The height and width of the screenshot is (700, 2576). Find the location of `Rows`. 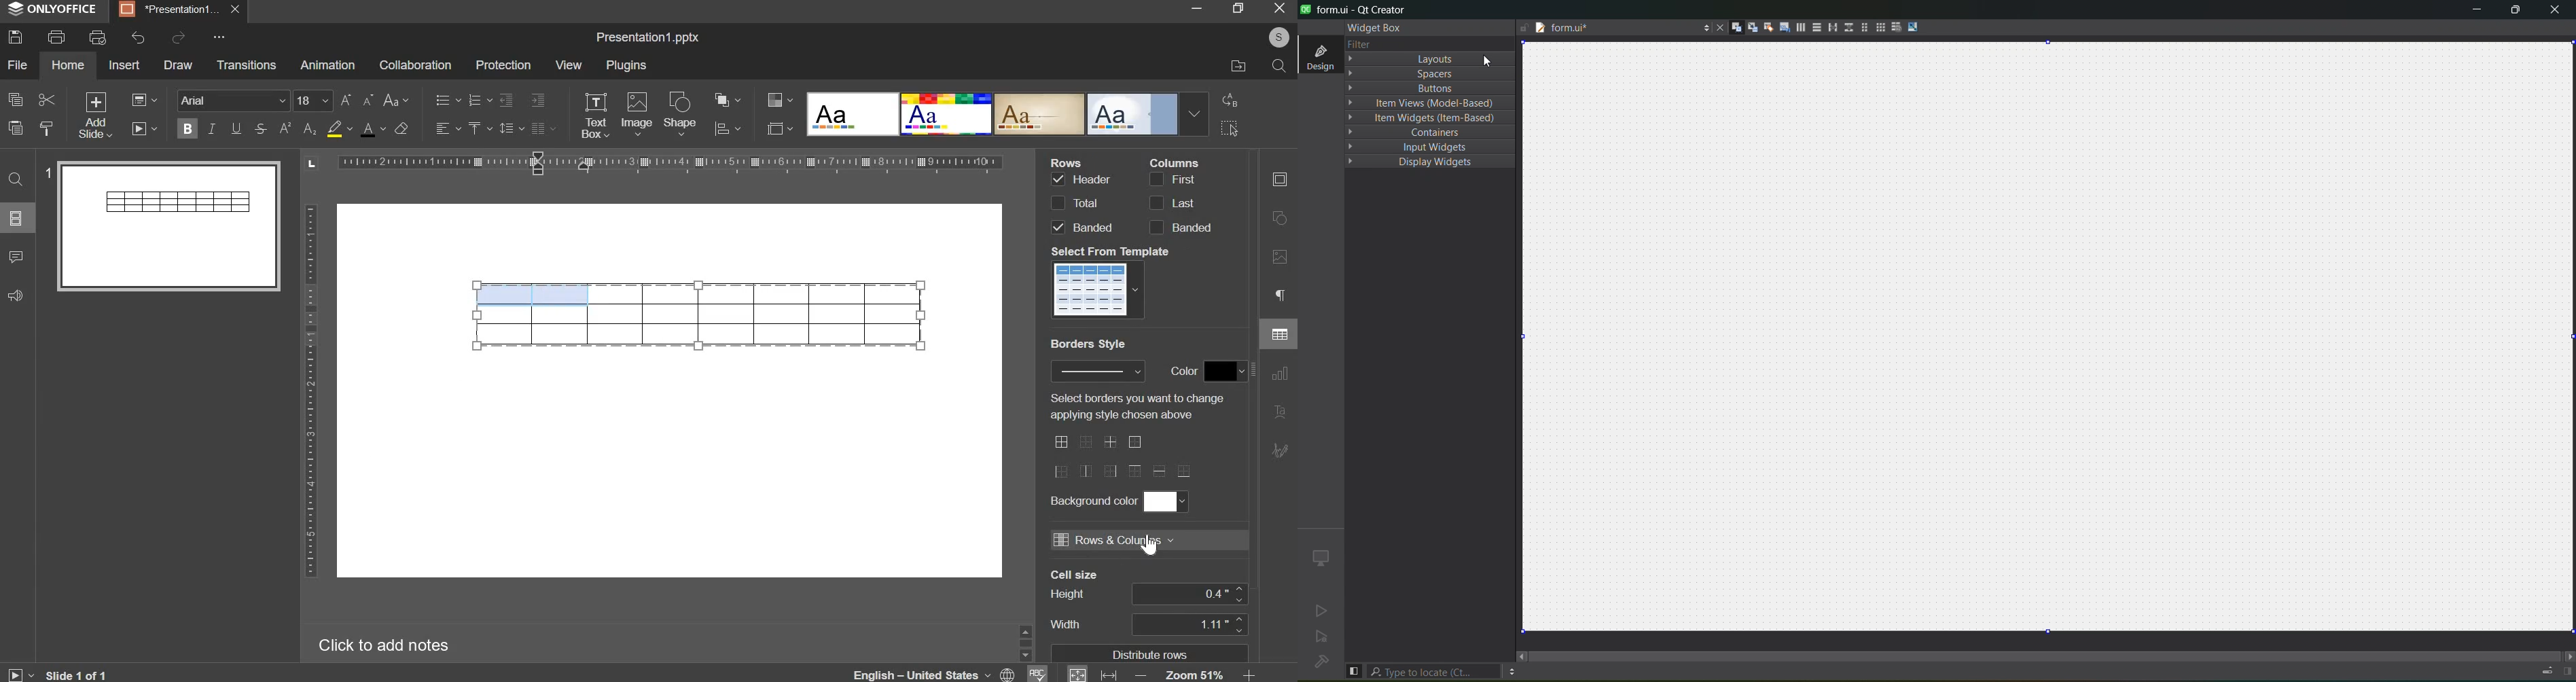

Rows is located at coordinates (1069, 162).